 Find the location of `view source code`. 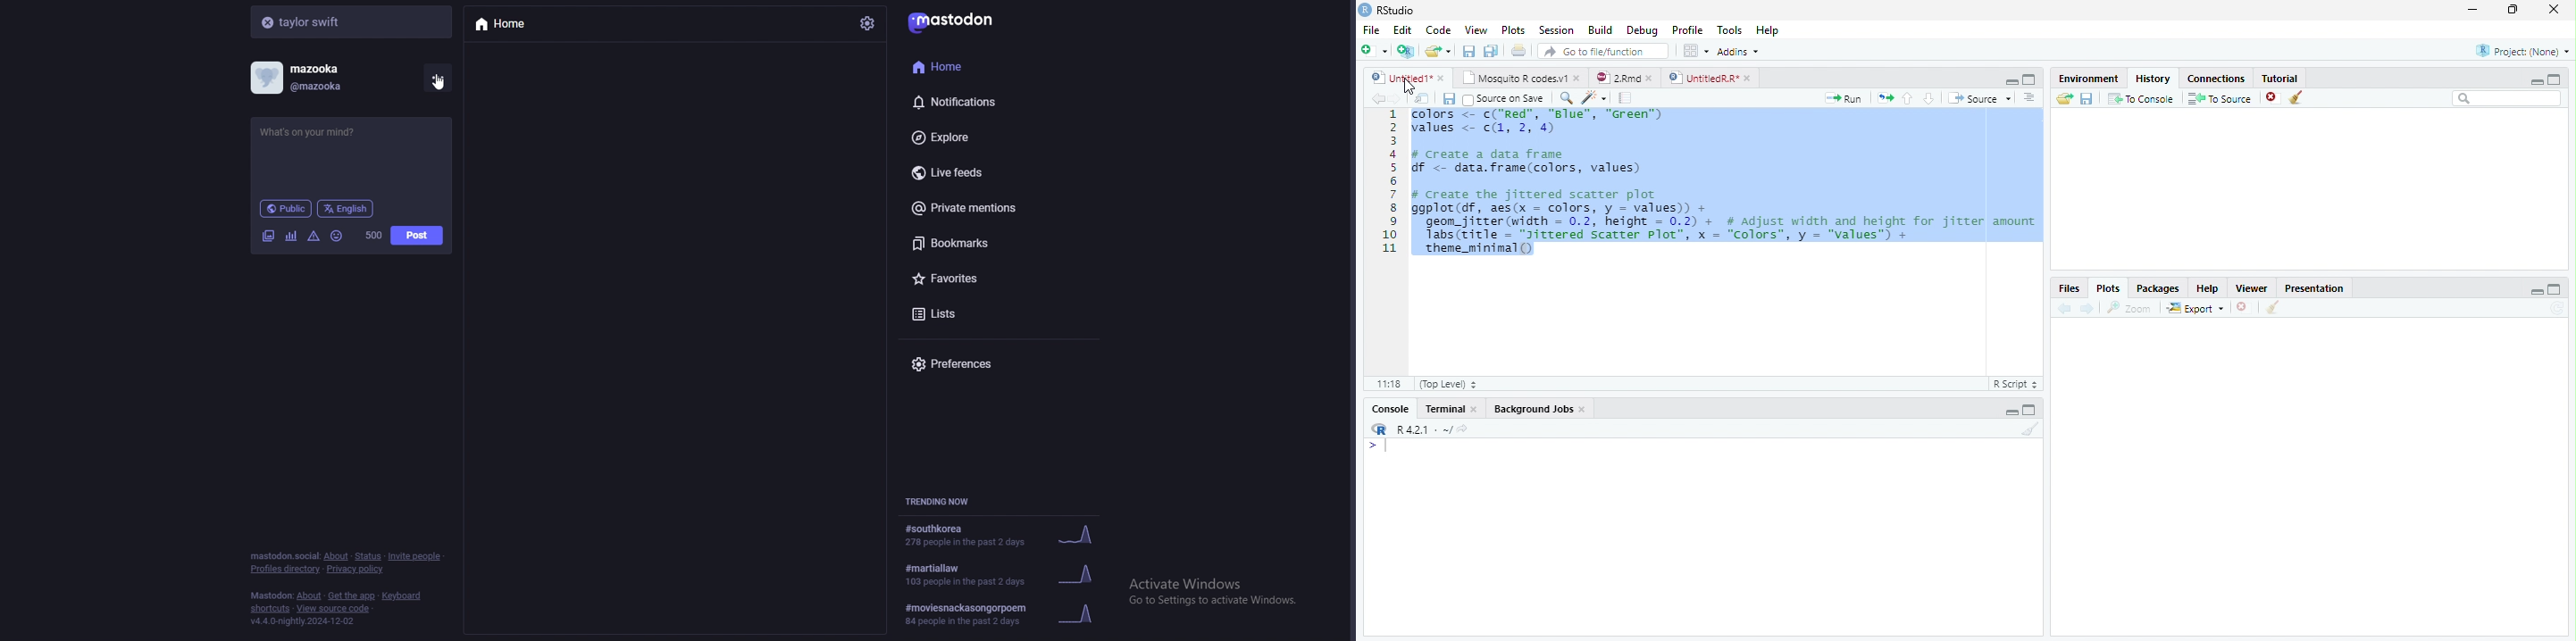

view source code is located at coordinates (334, 609).